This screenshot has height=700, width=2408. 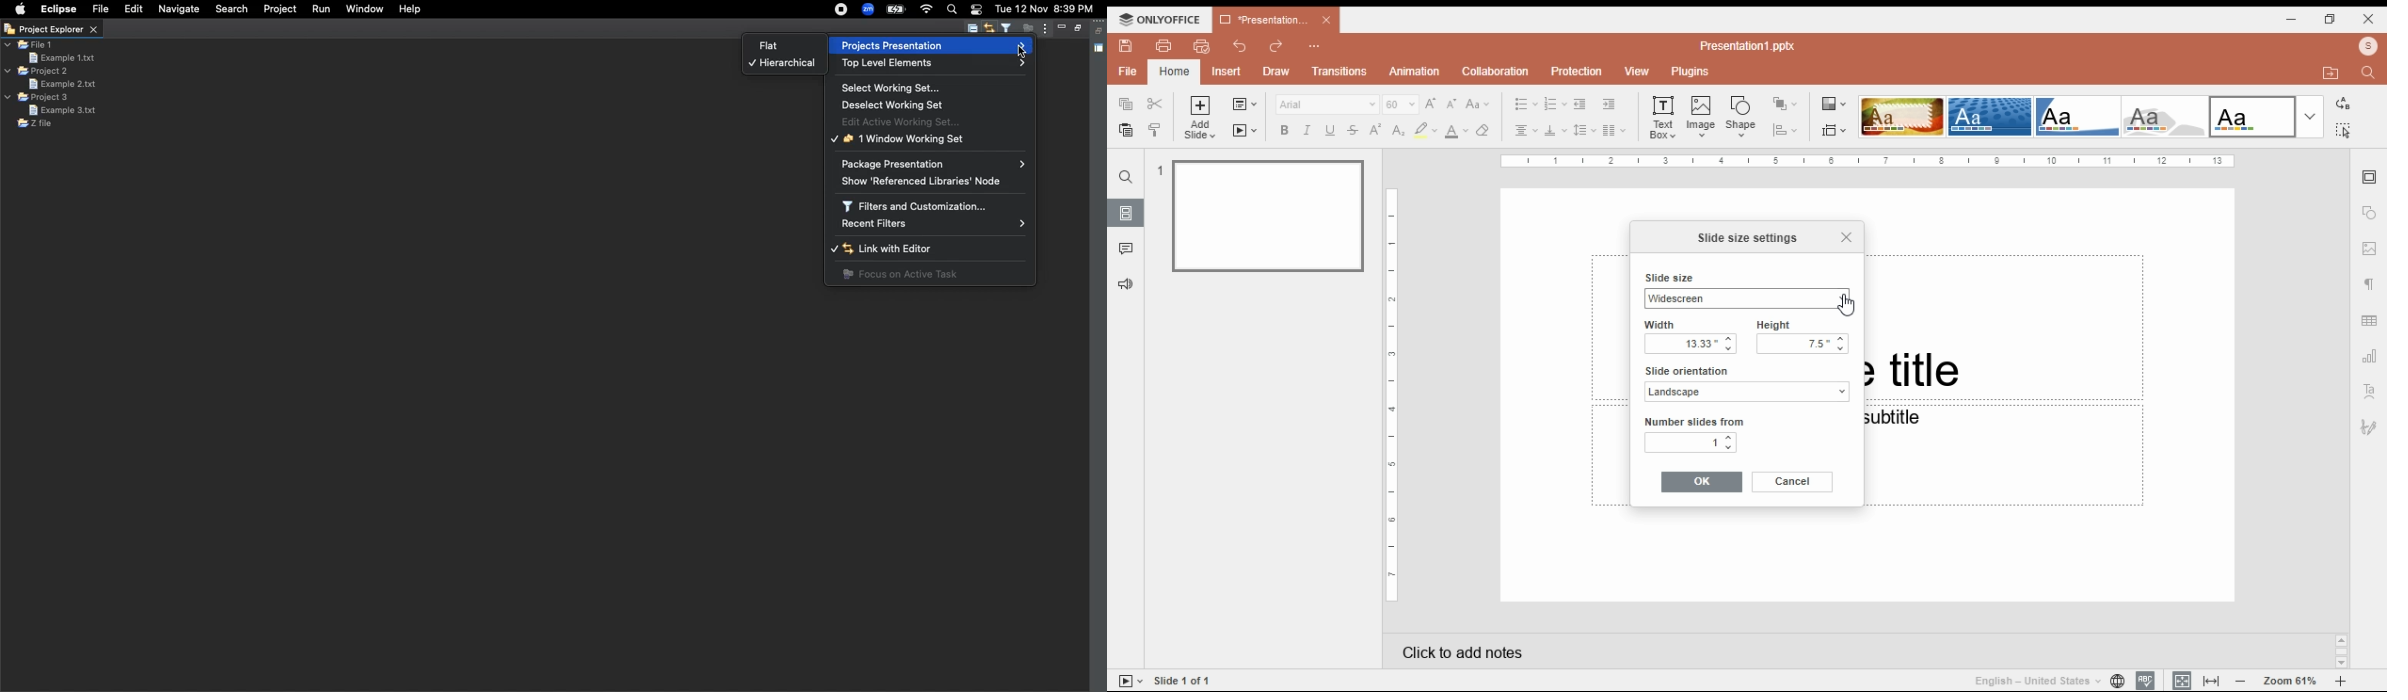 What do you see at coordinates (1689, 344) in the screenshot?
I see `13.33"` at bounding box center [1689, 344].